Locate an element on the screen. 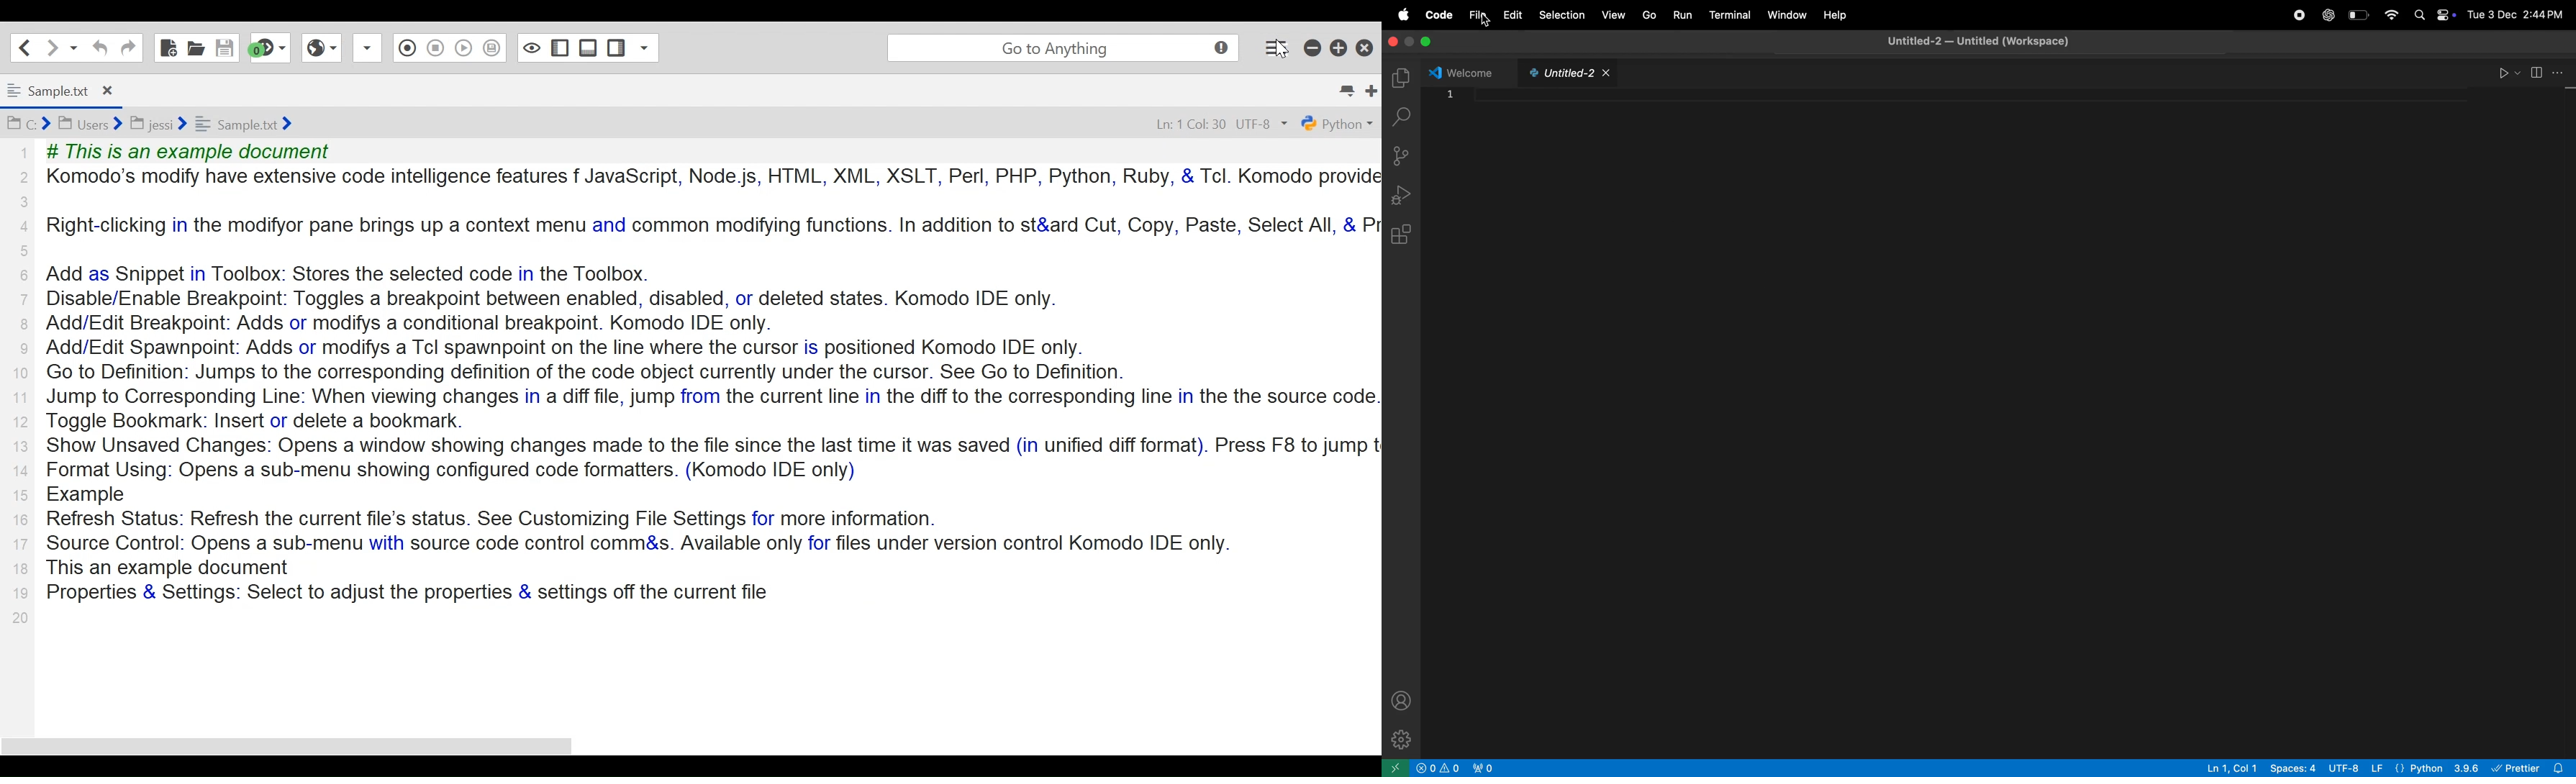  python file is located at coordinates (1565, 74).